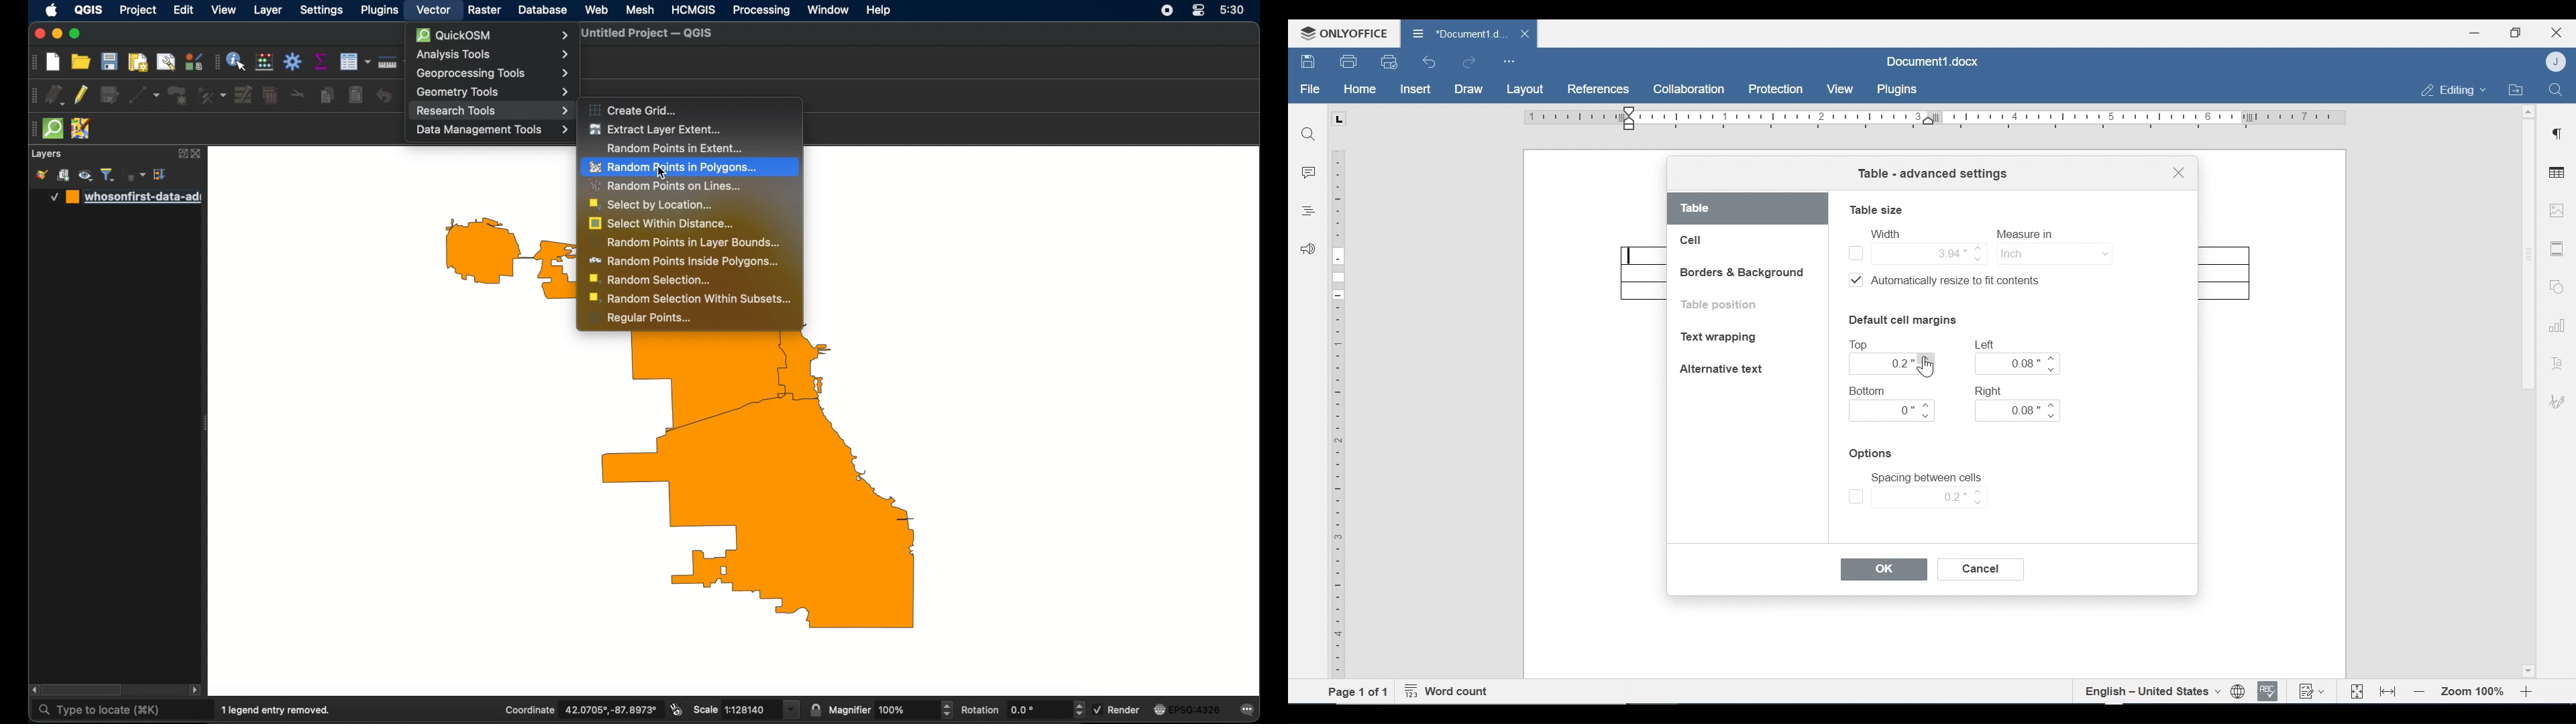 The image size is (2576, 728). I want to click on Header and Footer, so click(2557, 249).